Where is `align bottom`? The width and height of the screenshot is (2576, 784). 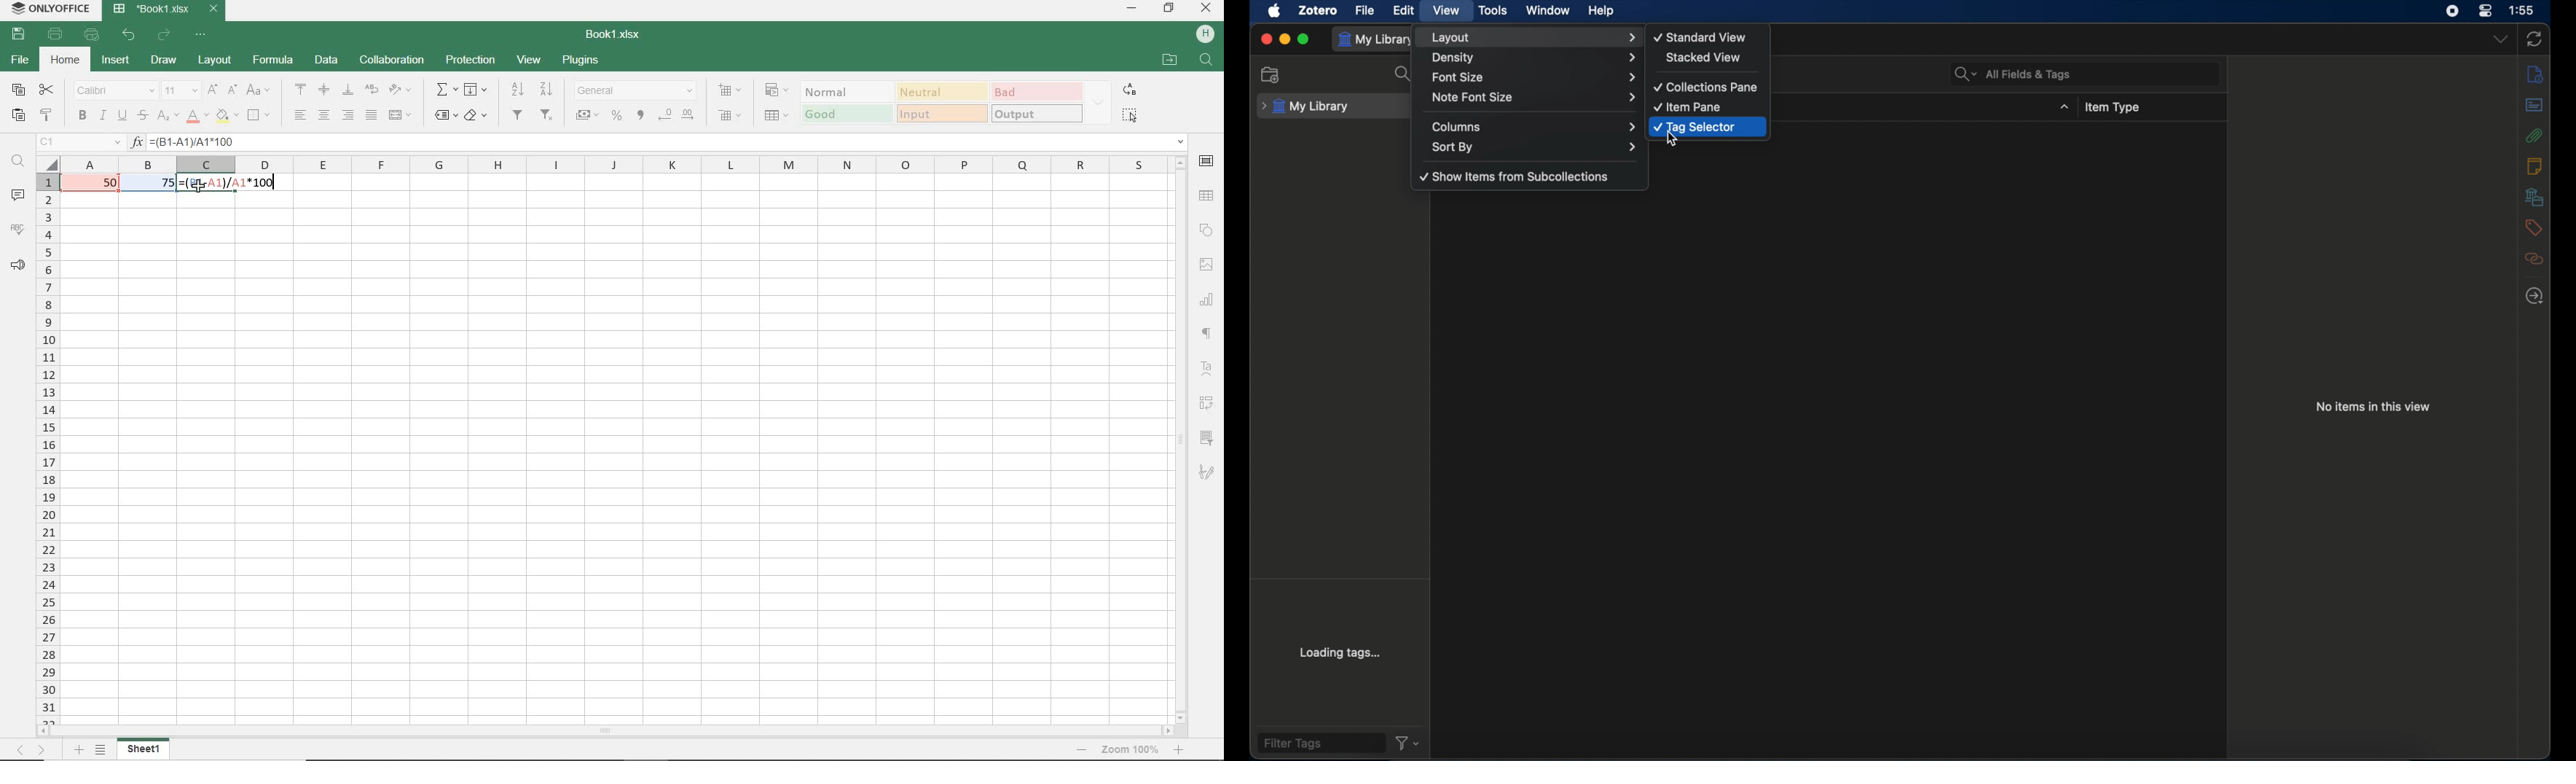 align bottom is located at coordinates (345, 89).